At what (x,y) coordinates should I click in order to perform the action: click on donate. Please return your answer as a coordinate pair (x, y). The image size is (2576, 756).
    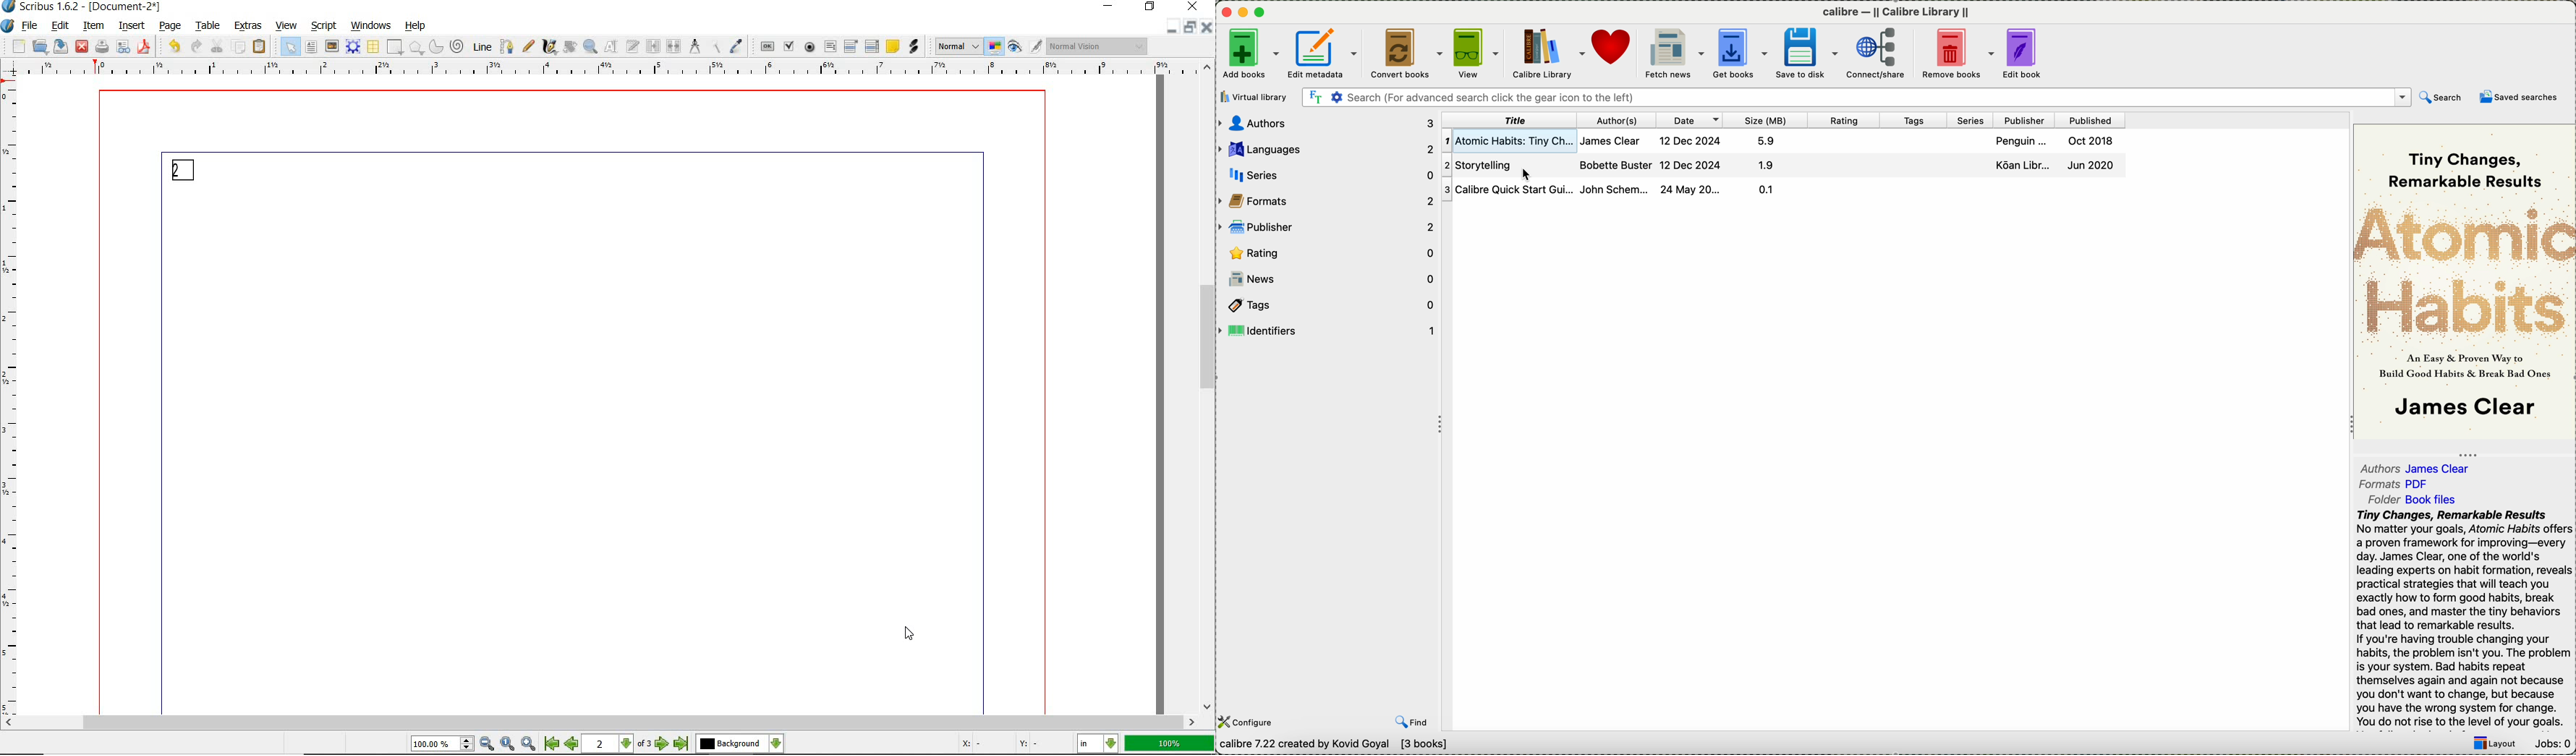
    Looking at the image, I should click on (1614, 47).